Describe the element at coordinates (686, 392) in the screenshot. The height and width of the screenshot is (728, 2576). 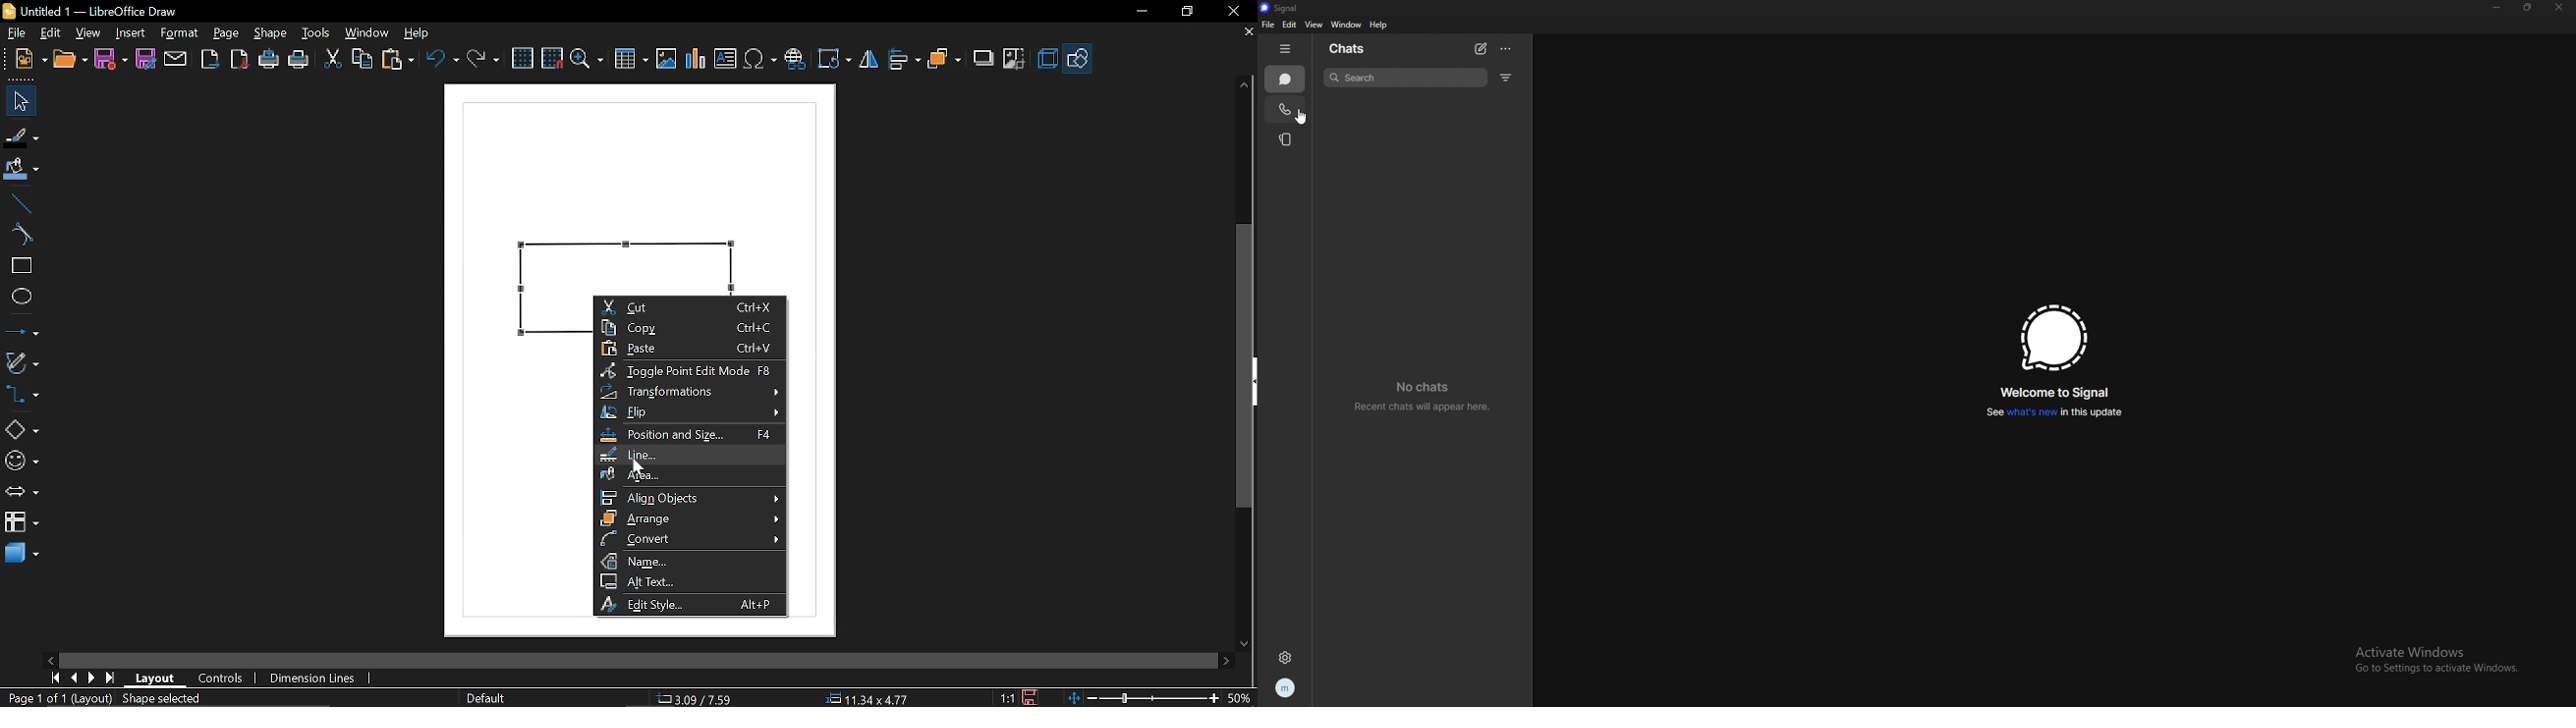
I see `Transfromation` at that location.